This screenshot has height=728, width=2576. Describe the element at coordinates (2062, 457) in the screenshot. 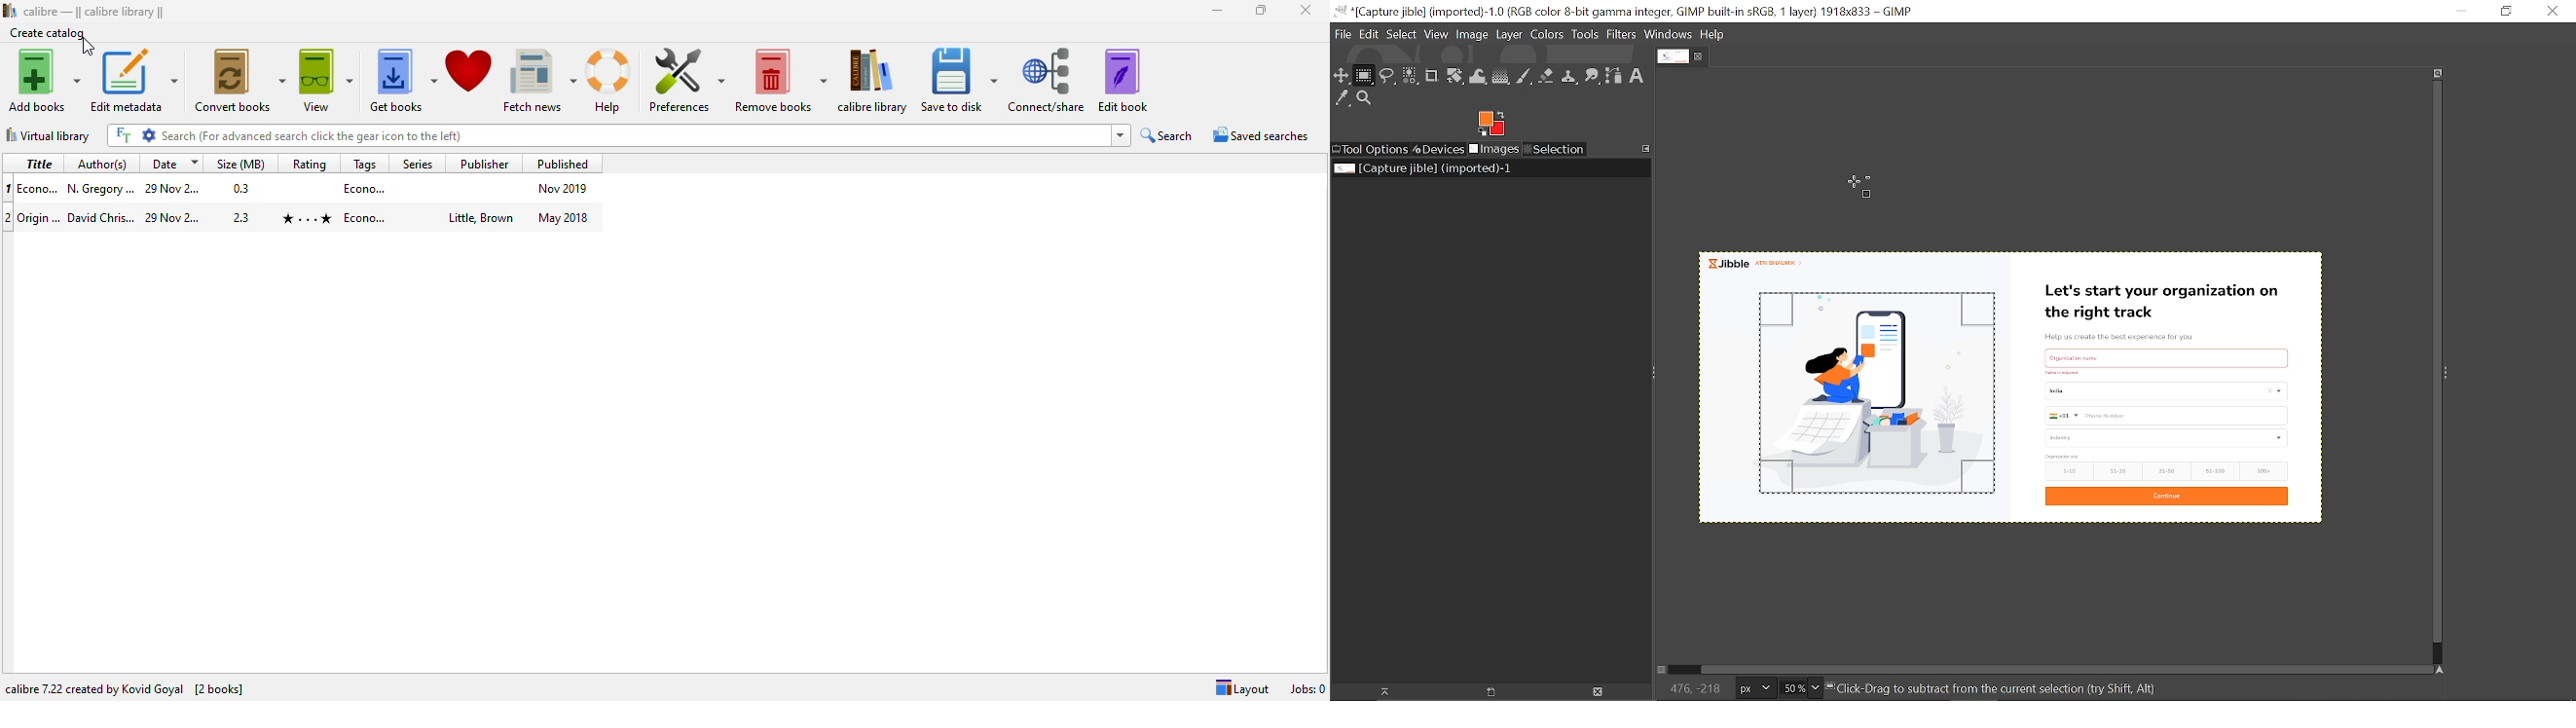

I see `size` at that location.